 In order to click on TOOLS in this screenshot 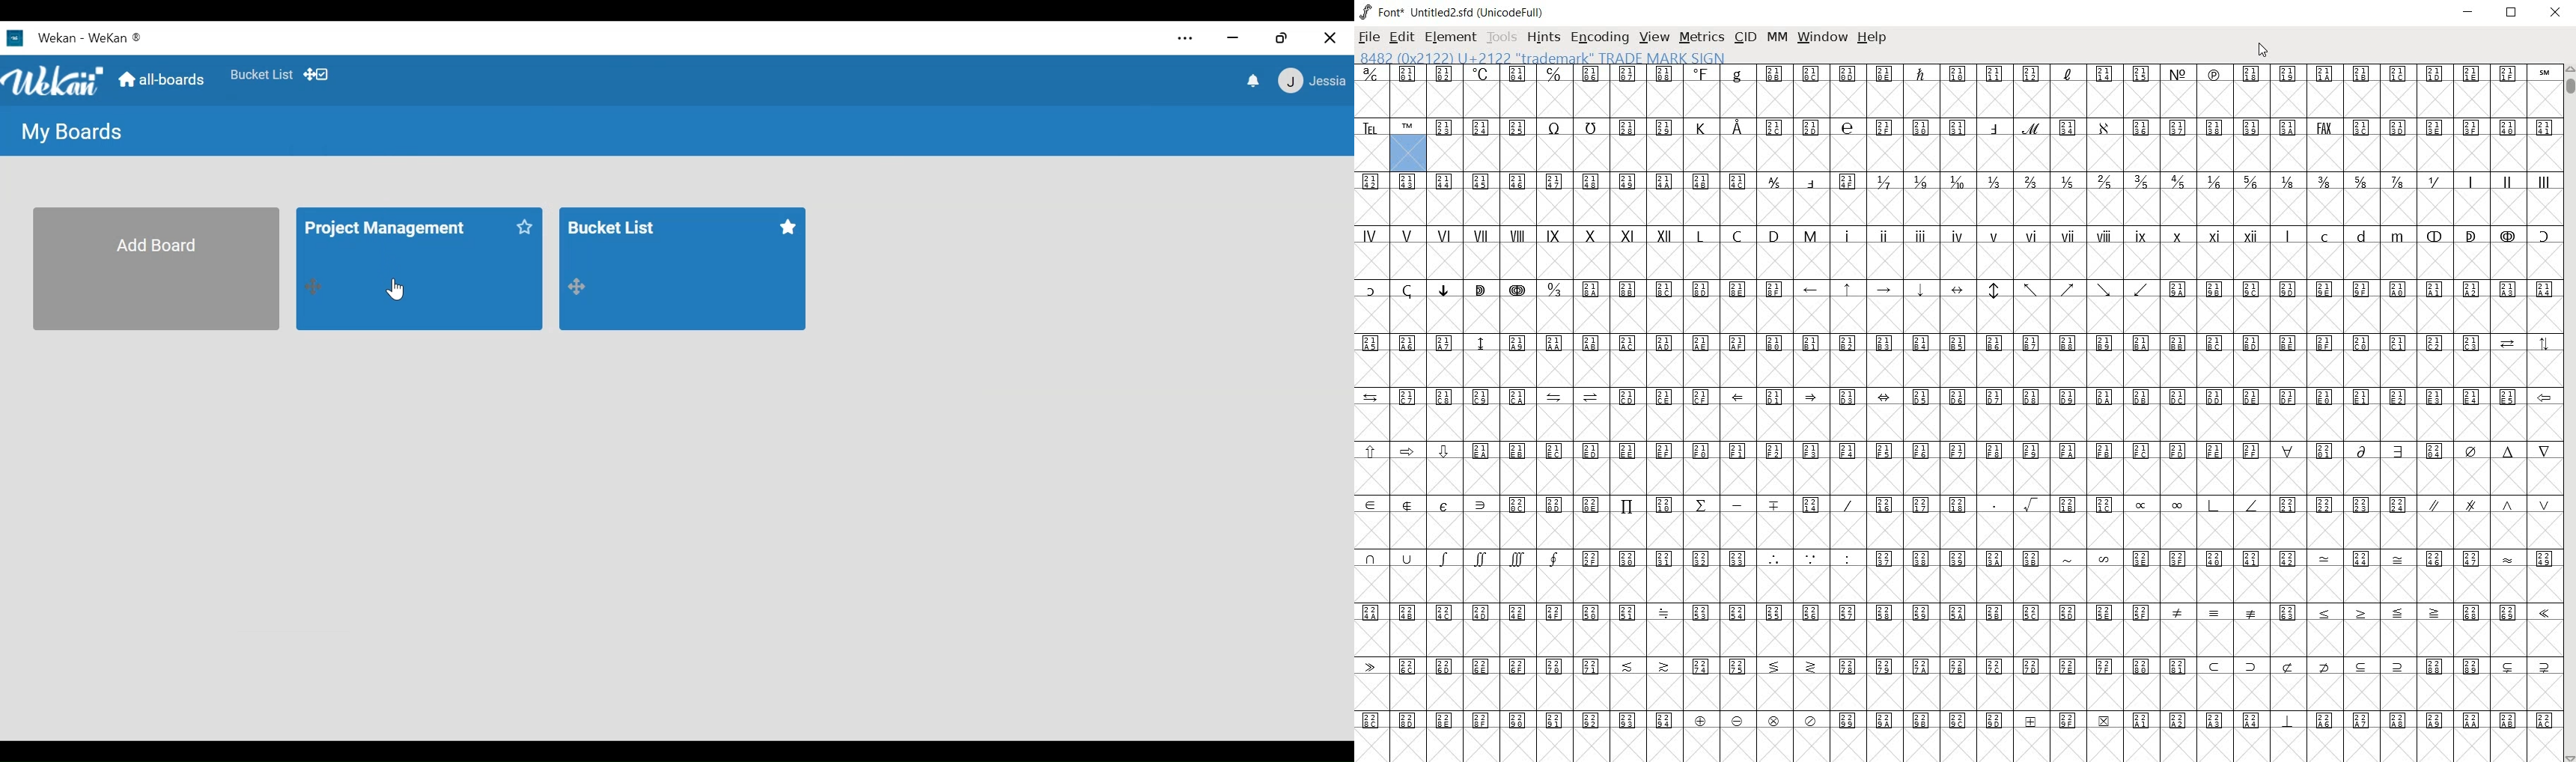, I will do `click(1501, 37)`.